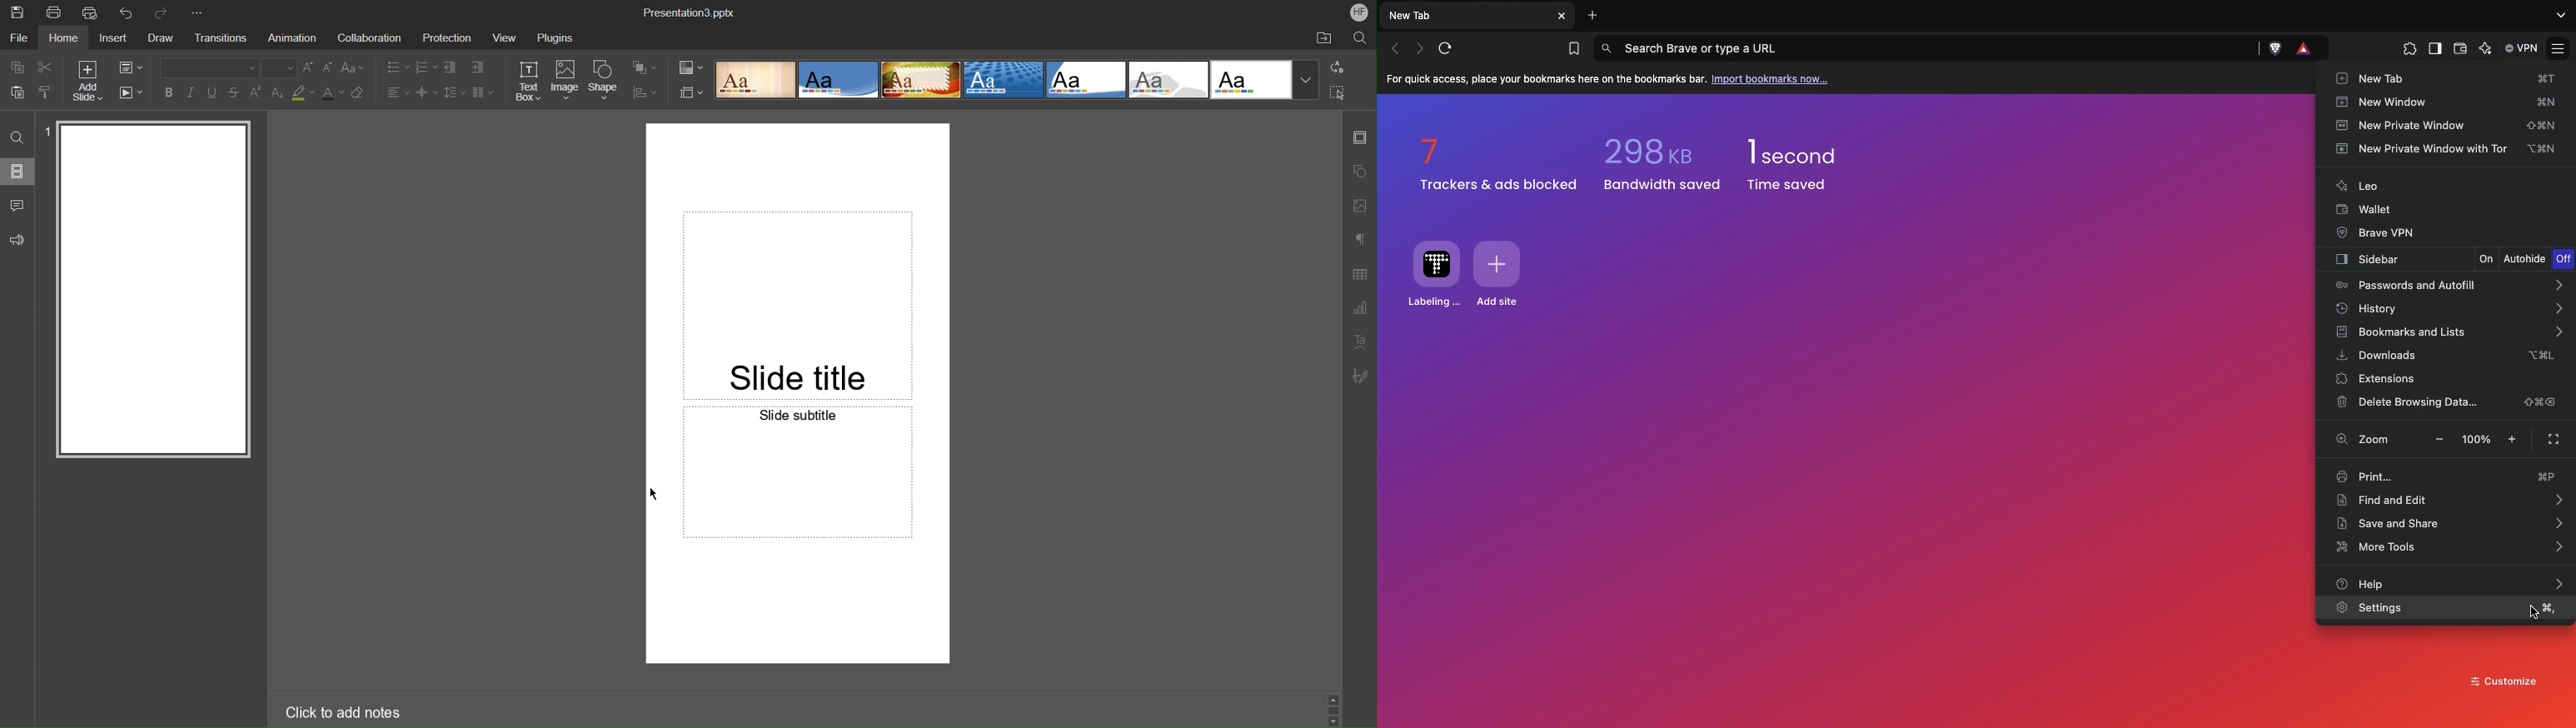  What do you see at coordinates (1802, 165) in the screenshot?
I see `1 second time saved` at bounding box center [1802, 165].